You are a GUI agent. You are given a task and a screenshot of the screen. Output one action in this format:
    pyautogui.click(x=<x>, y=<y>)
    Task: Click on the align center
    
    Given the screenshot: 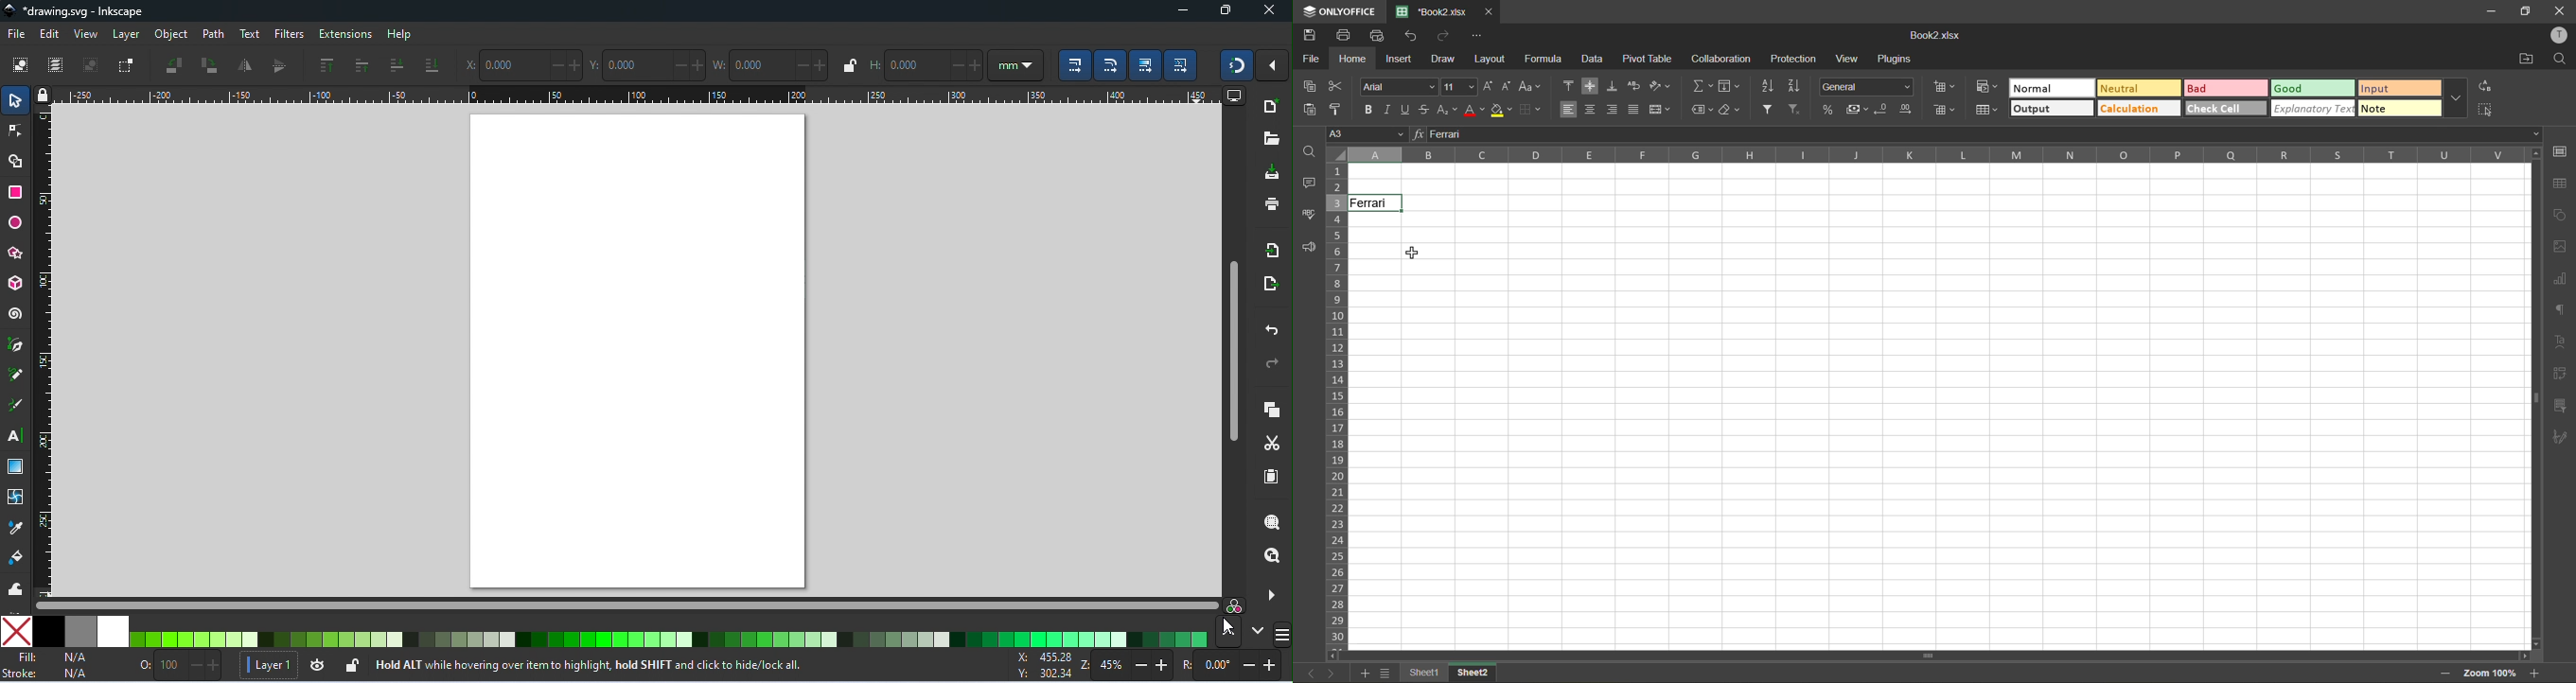 What is the action you would take?
    pyautogui.click(x=1592, y=110)
    